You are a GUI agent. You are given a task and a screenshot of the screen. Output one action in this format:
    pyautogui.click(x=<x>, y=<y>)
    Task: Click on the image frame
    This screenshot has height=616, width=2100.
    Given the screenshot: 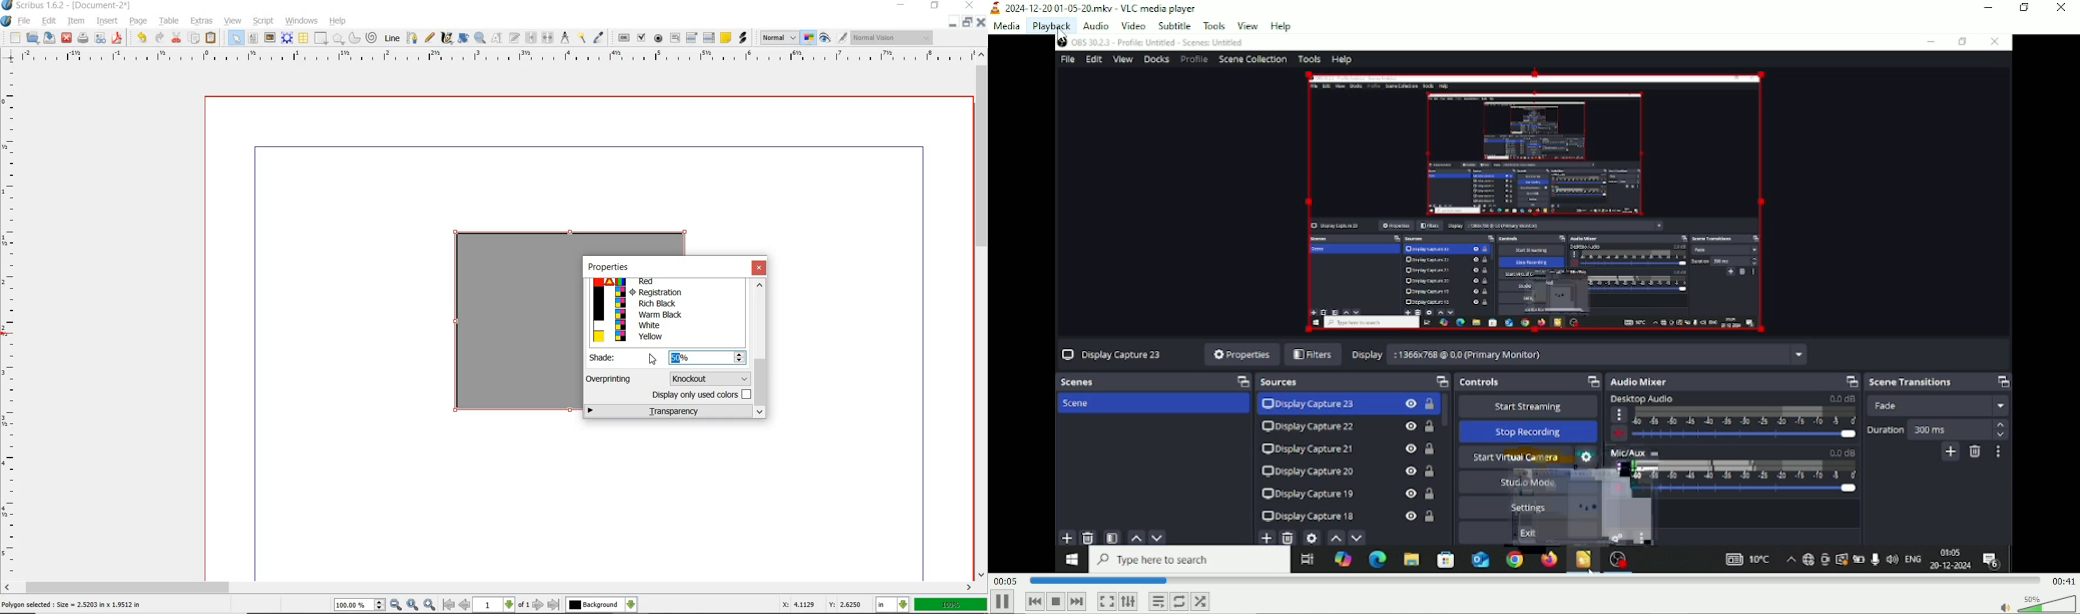 What is the action you would take?
    pyautogui.click(x=271, y=38)
    